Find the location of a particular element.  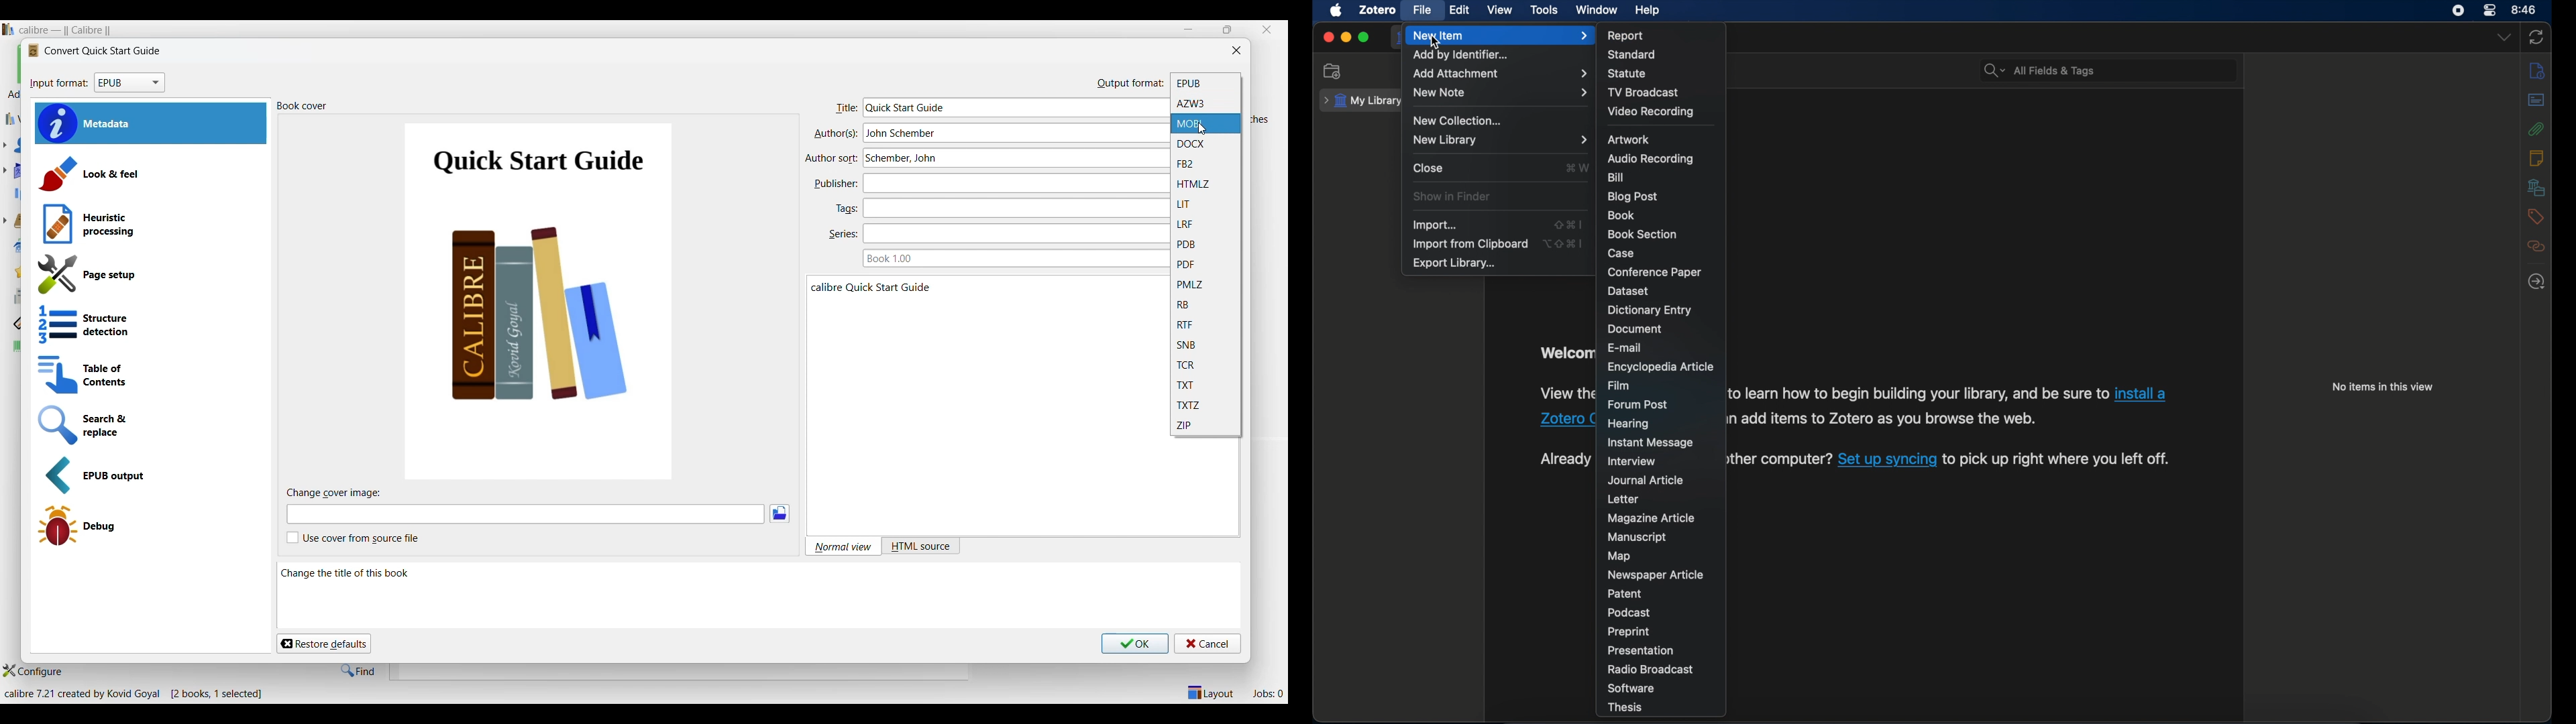

Type in author name is located at coordinates (1011, 158).